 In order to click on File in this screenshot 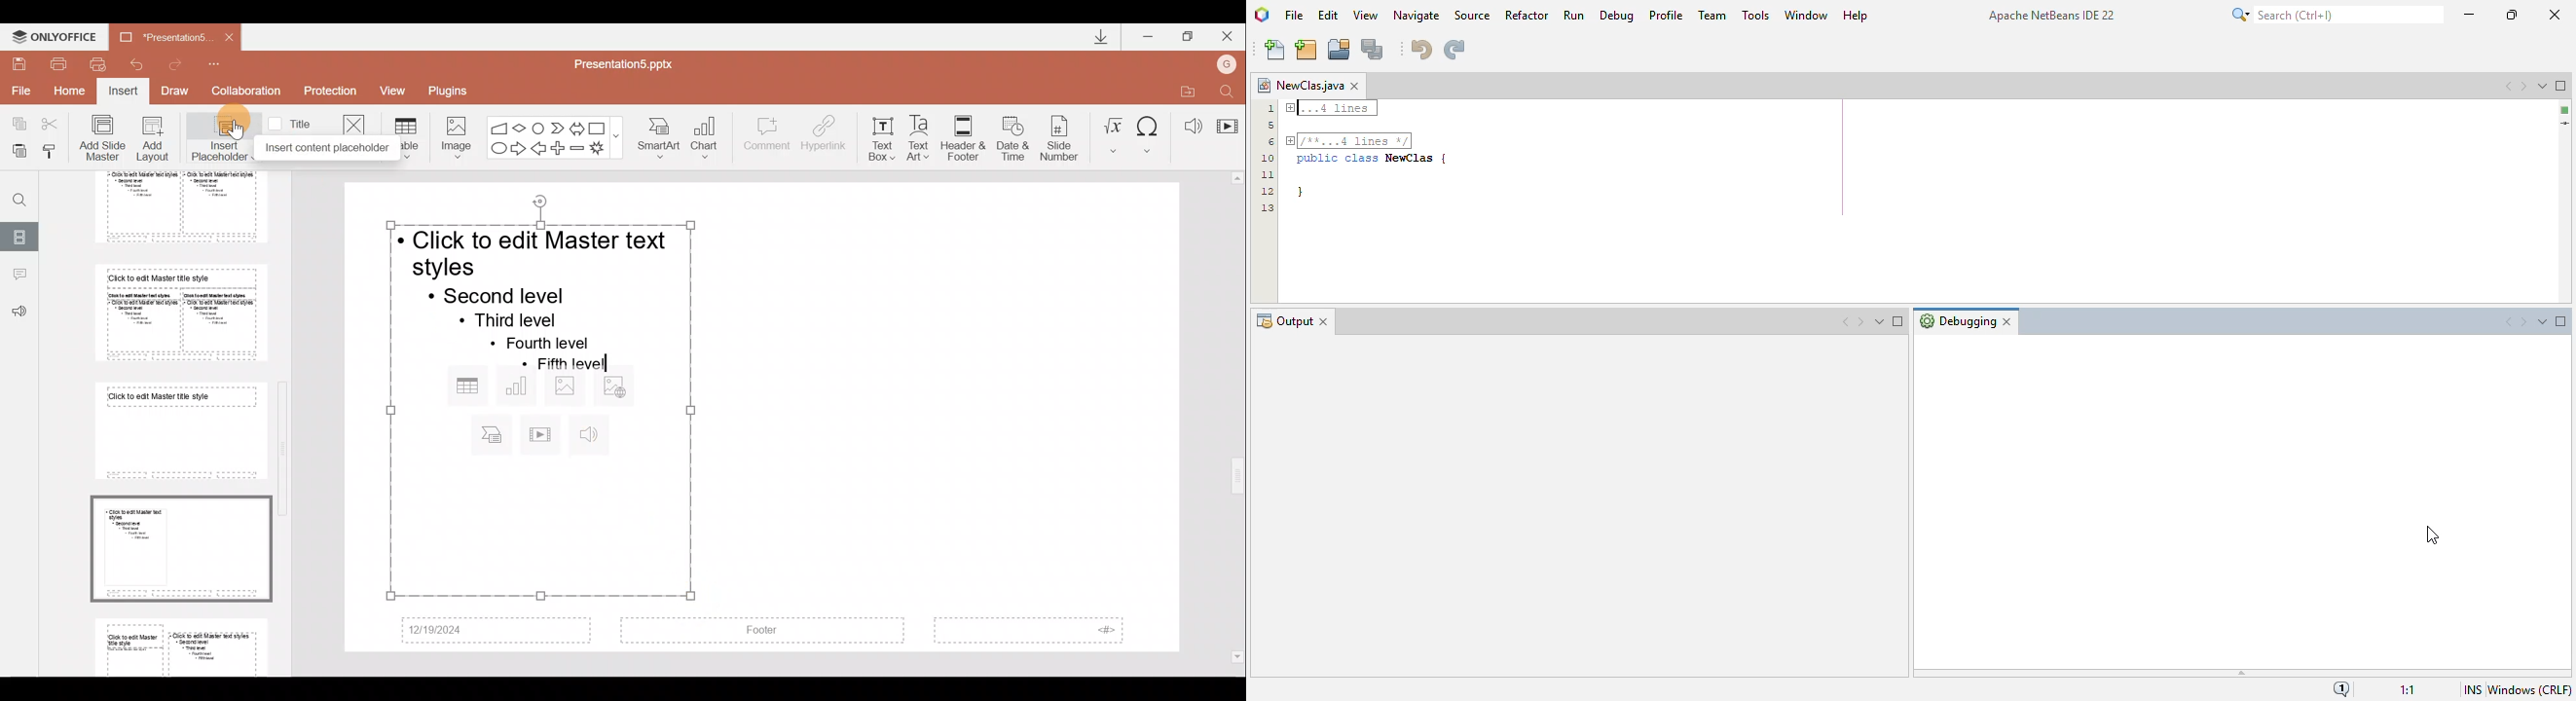, I will do `click(19, 90)`.